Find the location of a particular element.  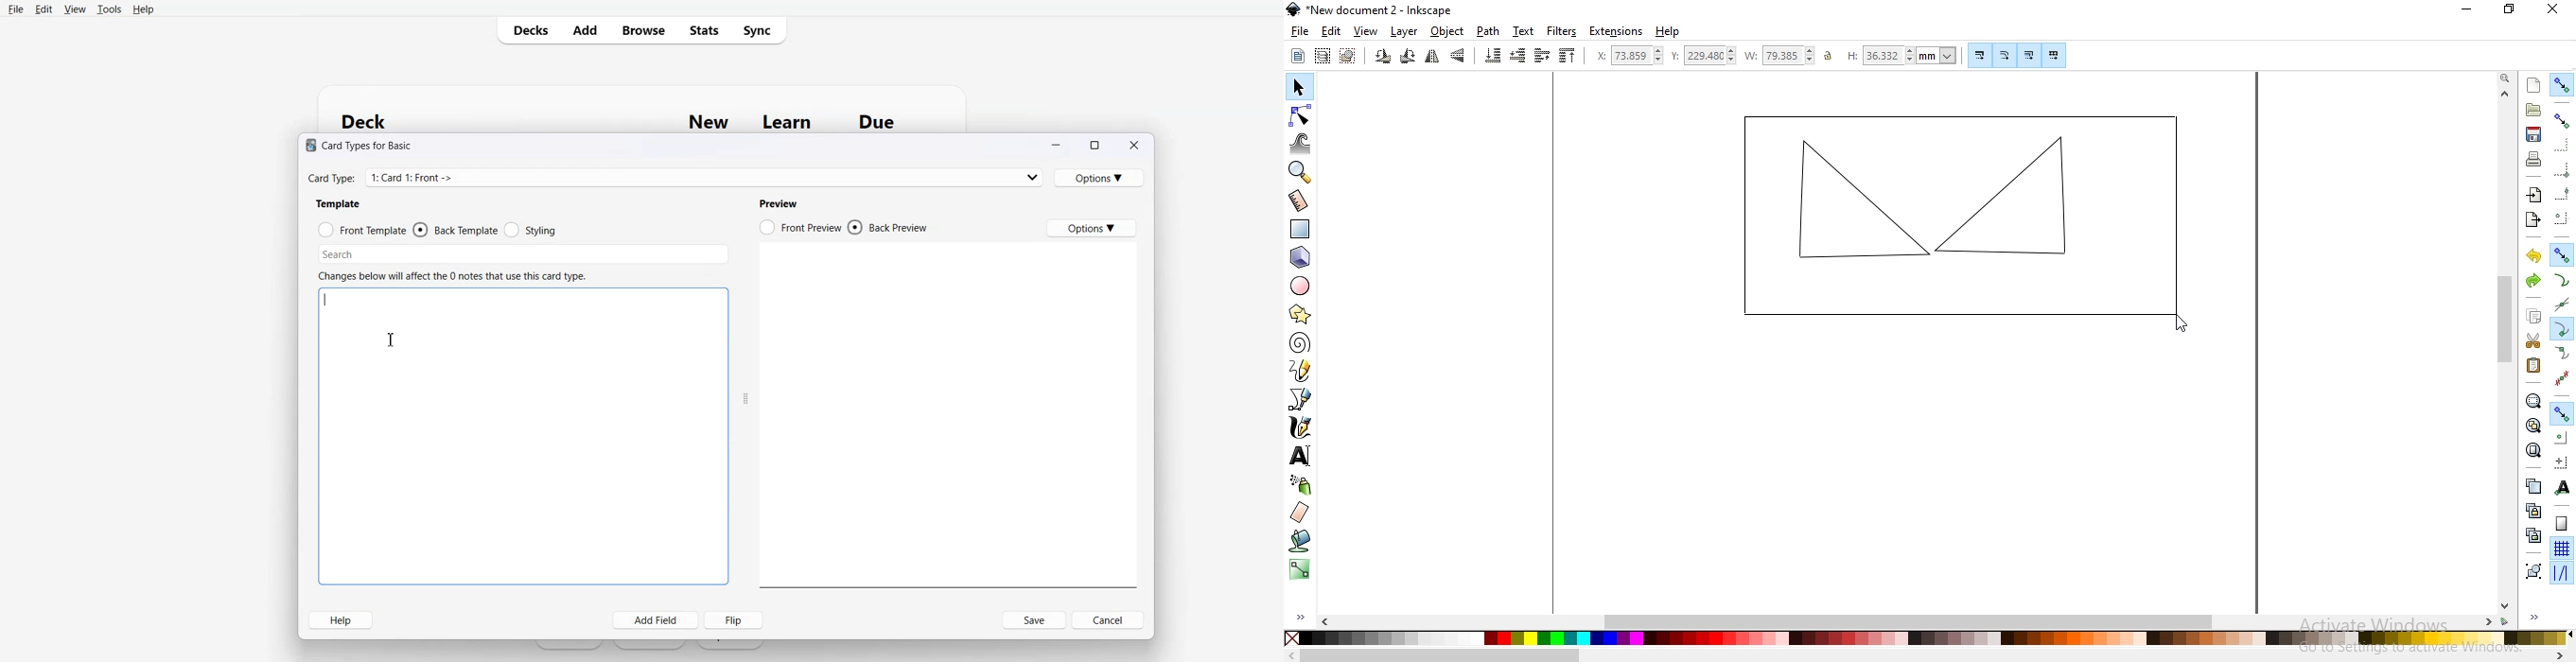

create and edit gradients is located at coordinates (1298, 569).